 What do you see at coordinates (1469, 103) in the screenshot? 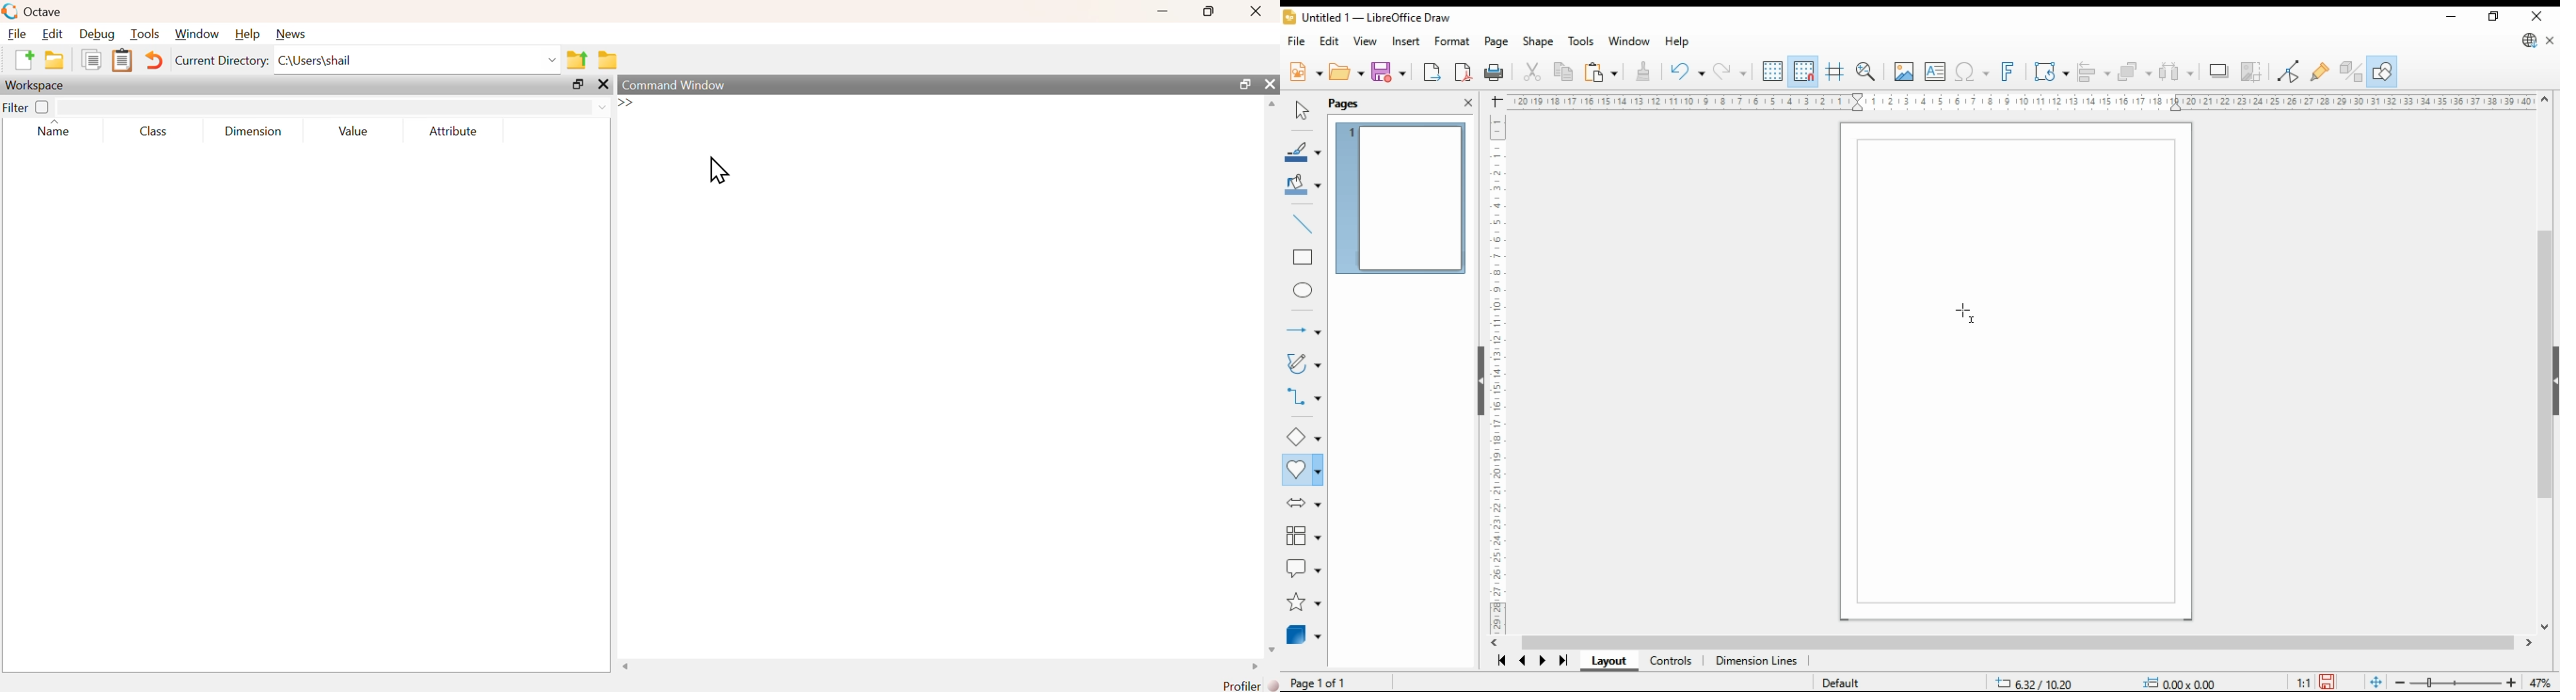
I see `close pane` at bounding box center [1469, 103].